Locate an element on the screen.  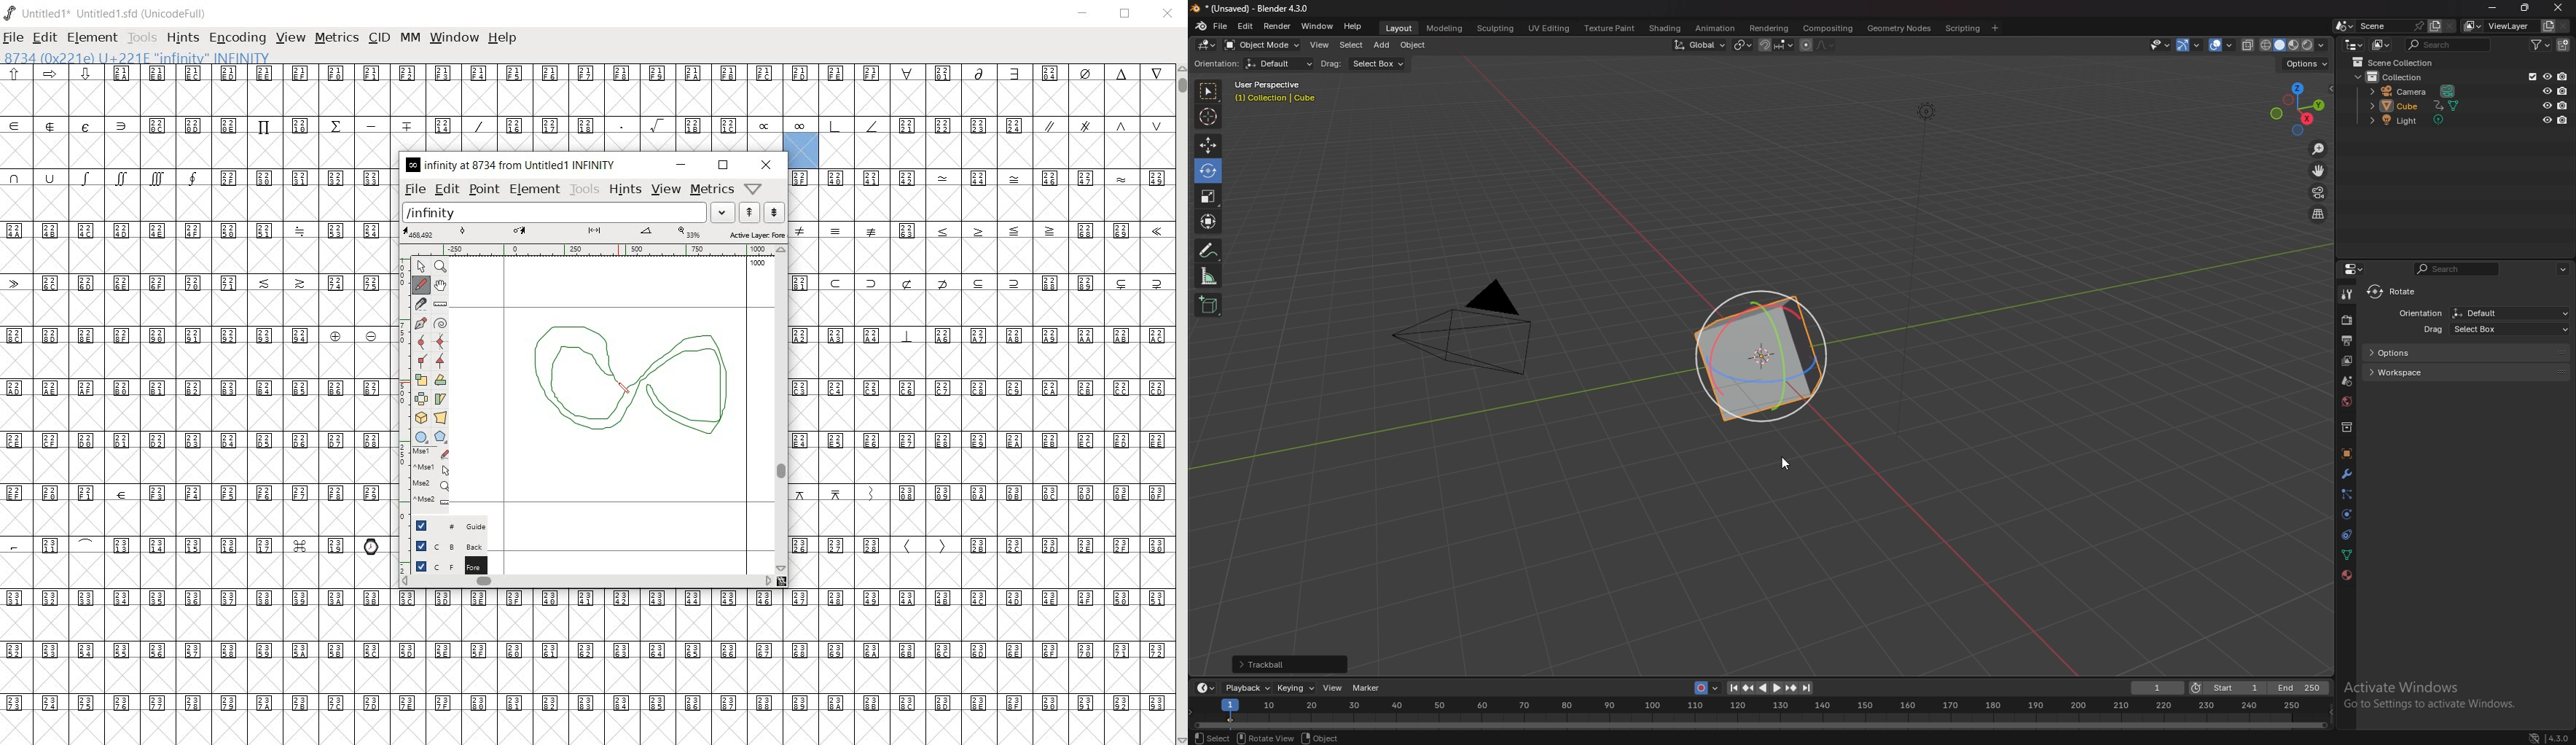
close is located at coordinates (2558, 8).